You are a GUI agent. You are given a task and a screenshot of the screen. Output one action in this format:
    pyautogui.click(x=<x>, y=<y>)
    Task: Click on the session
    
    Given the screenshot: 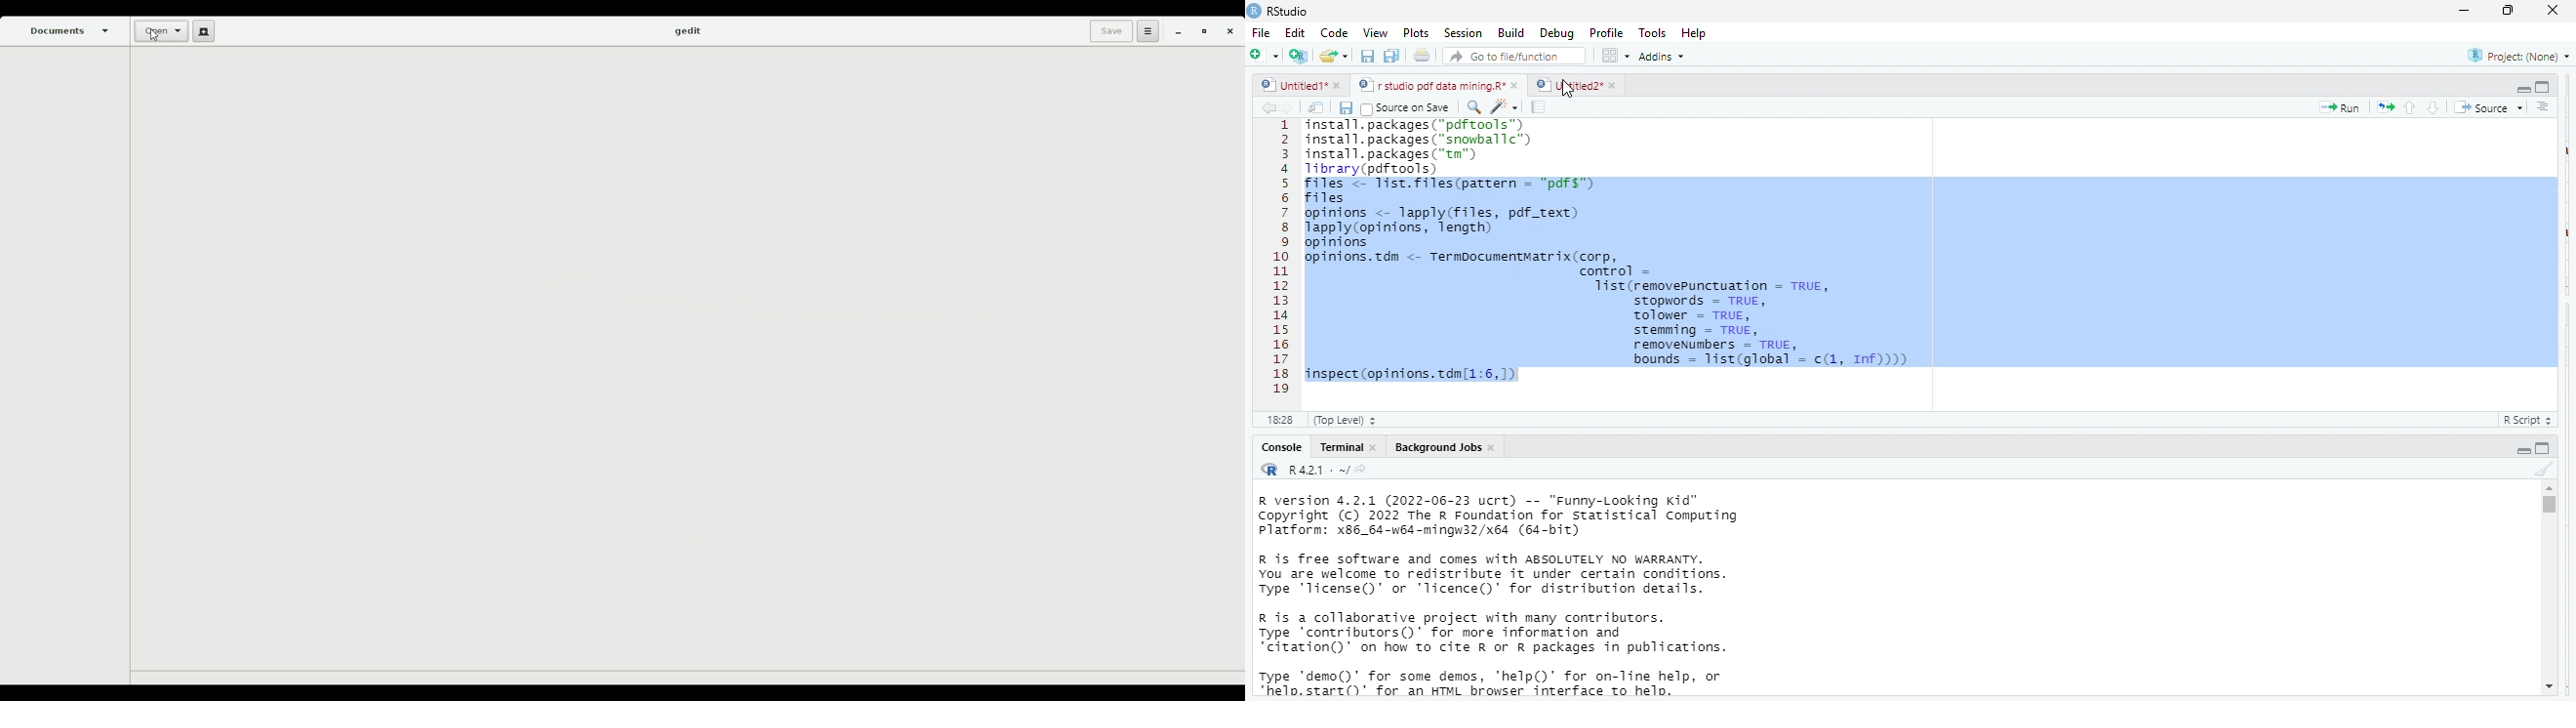 What is the action you would take?
    pyautogui.click(x=1462, y=33)
    